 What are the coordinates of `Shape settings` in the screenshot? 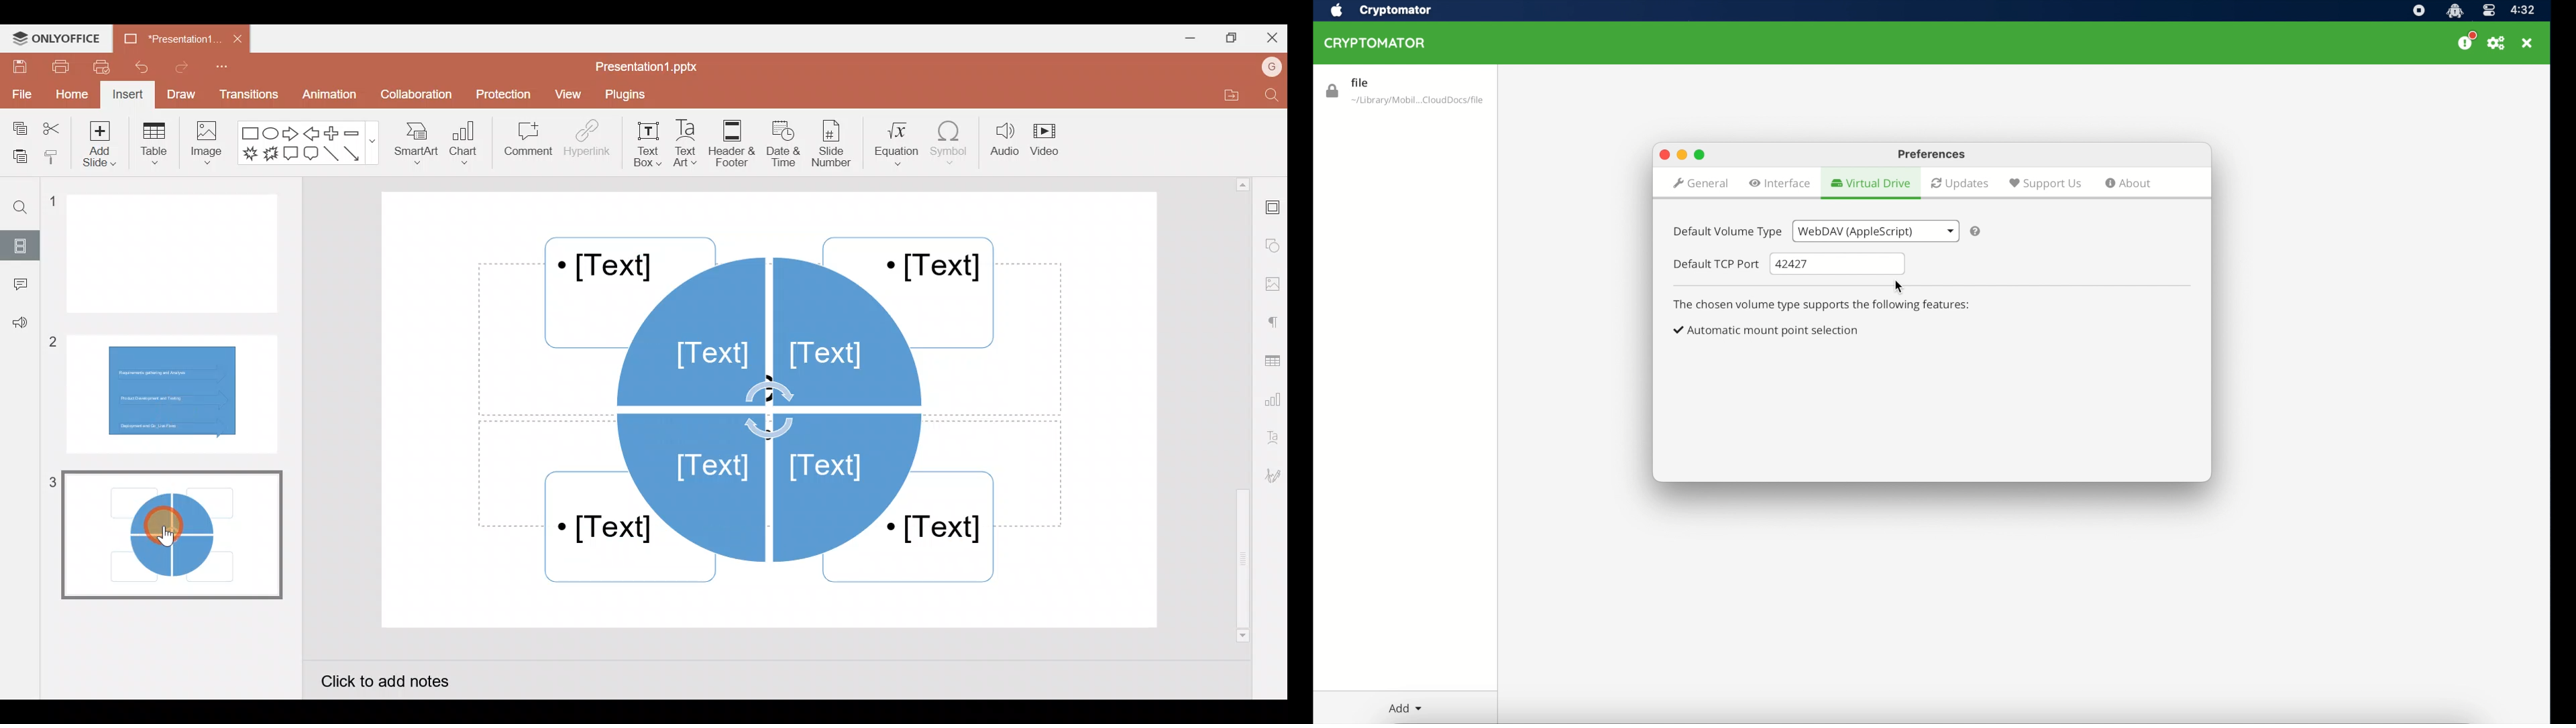 It's located at (1273, 241).